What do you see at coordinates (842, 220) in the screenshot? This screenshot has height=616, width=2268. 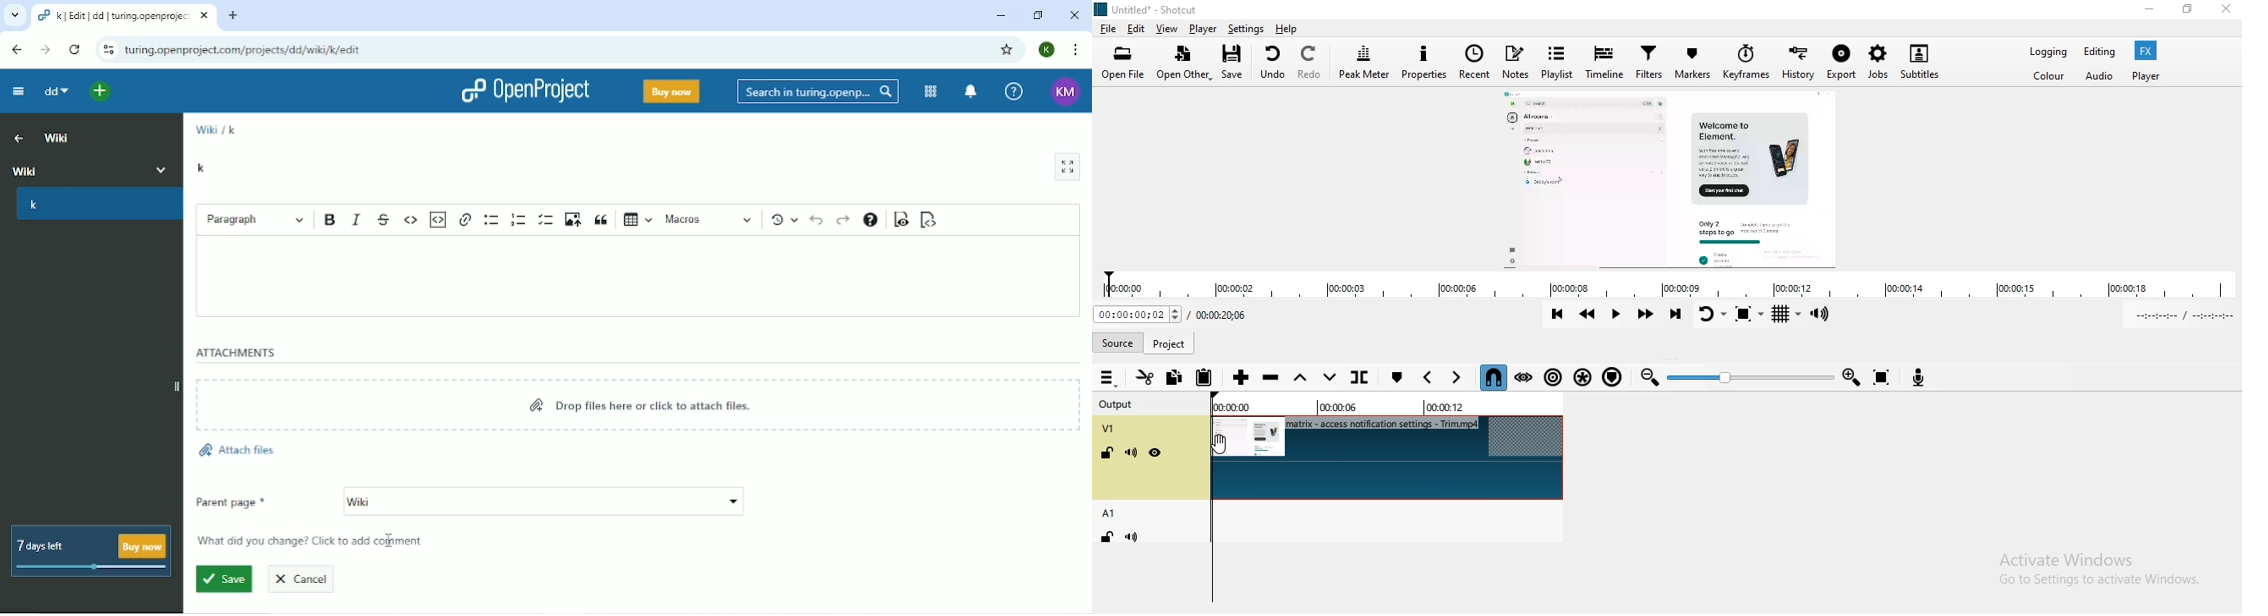 I see `Redo` at bounding box center [842, 220].